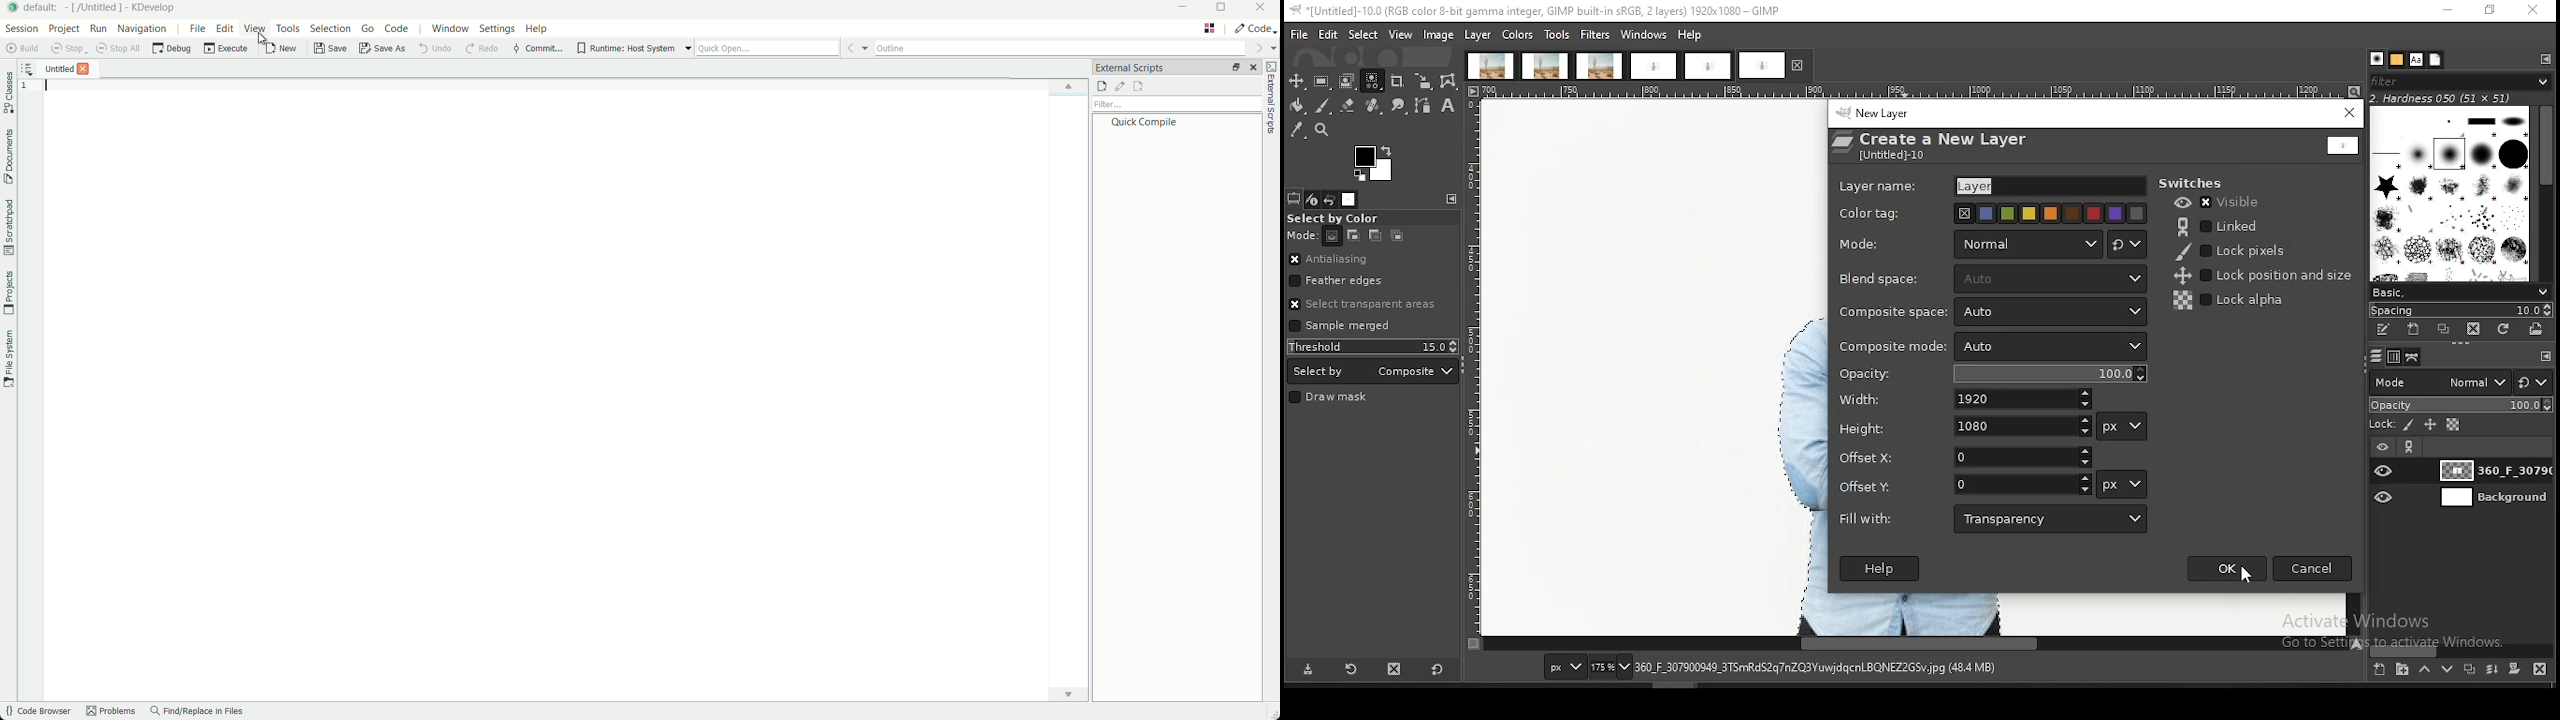 This screenshot has width=2576, height=728. I want to click on units, so click(1564, 667).